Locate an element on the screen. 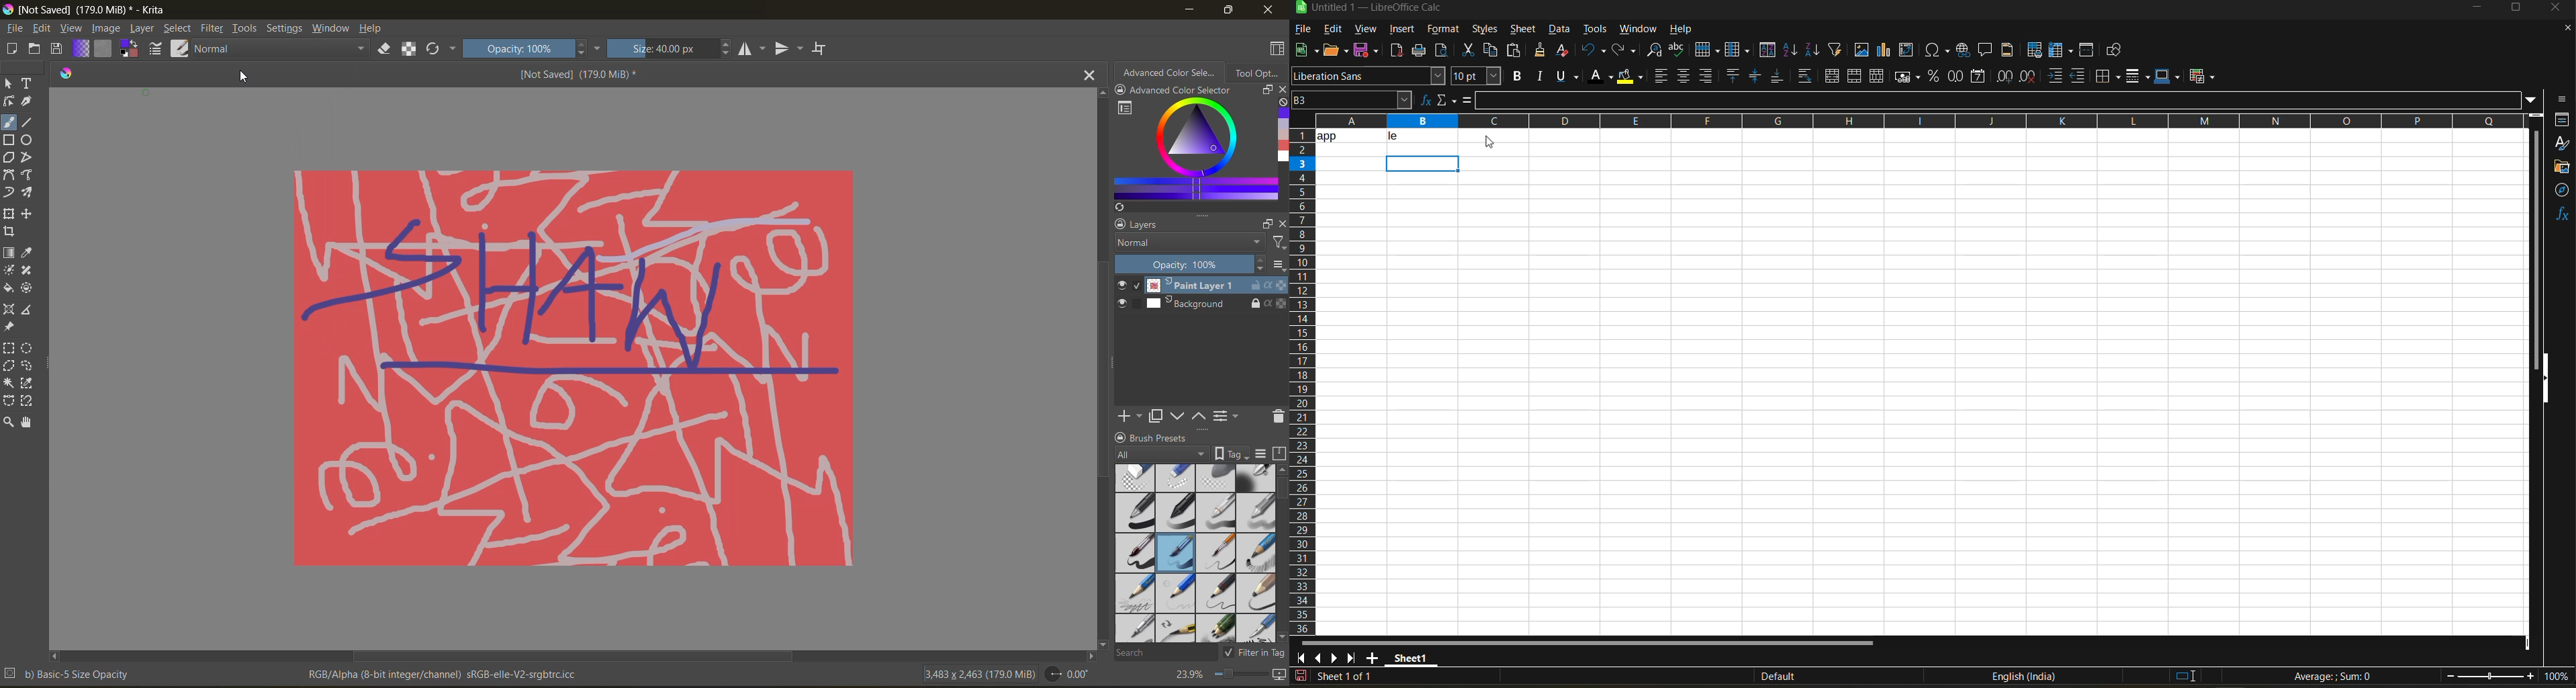  function wizard is located at coordinates (1421, 100).